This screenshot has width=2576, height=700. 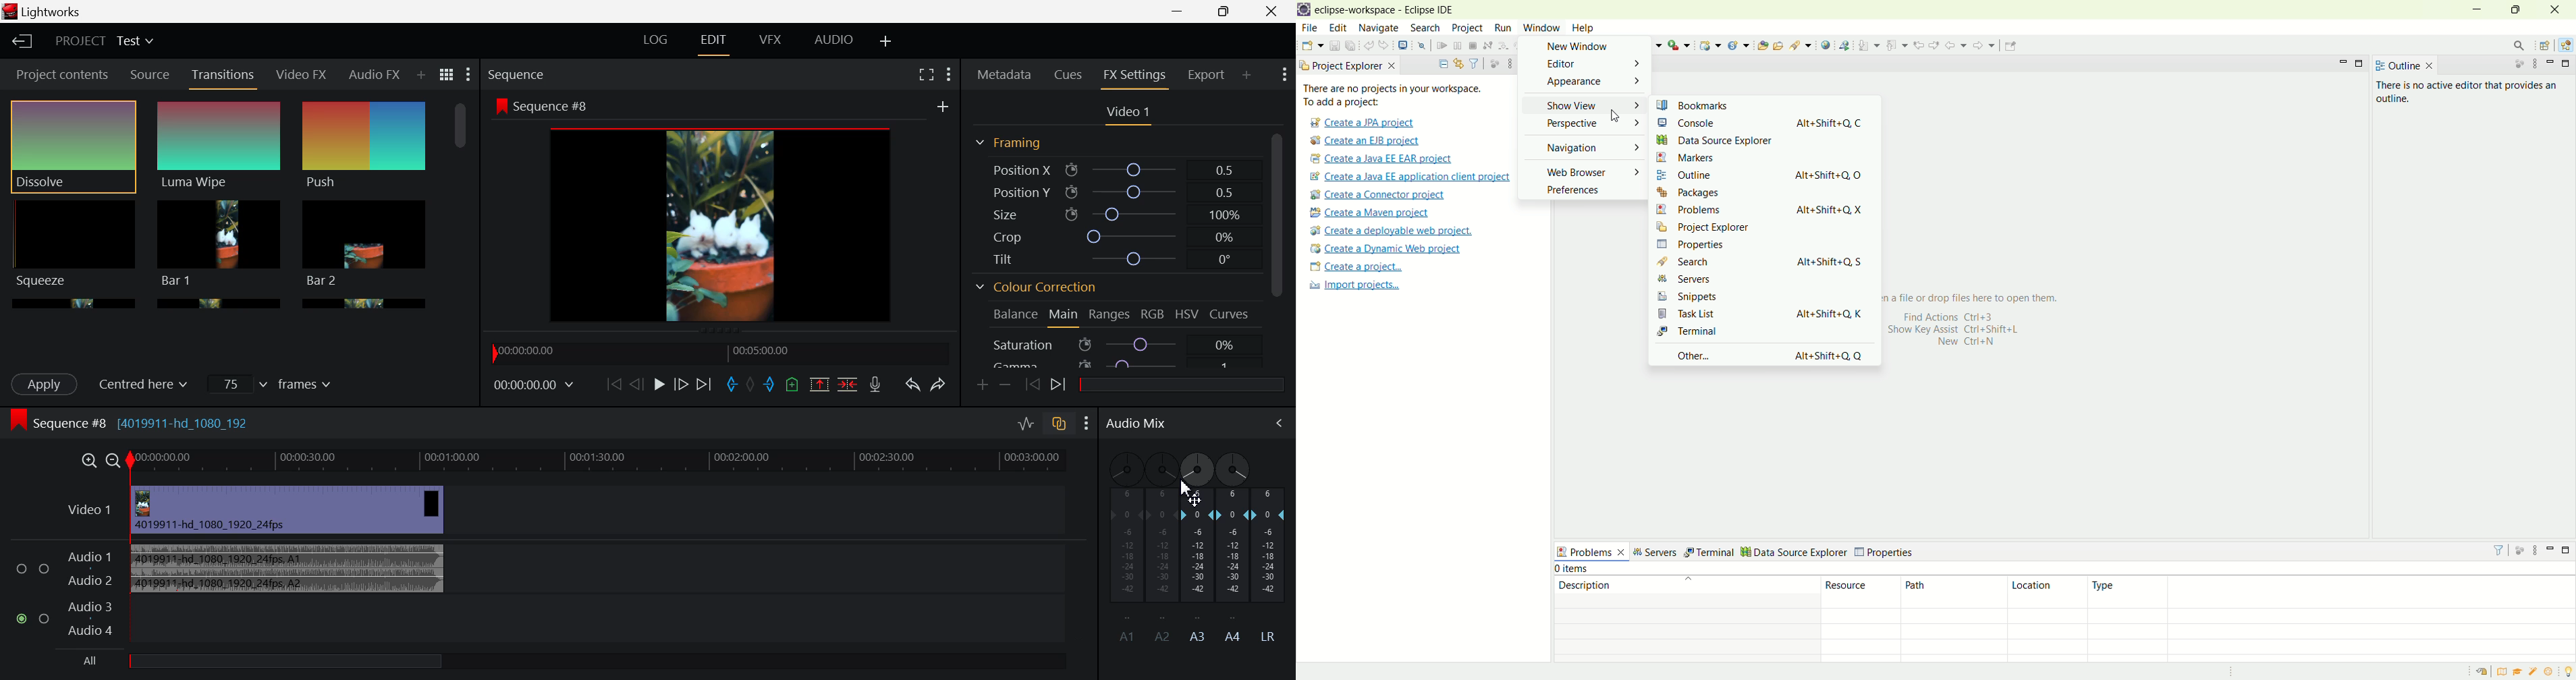 What do you see at coordinates (712, 43) in the screenshot?
I see `EDIT Layout Open` at bounding box center [712, 43].